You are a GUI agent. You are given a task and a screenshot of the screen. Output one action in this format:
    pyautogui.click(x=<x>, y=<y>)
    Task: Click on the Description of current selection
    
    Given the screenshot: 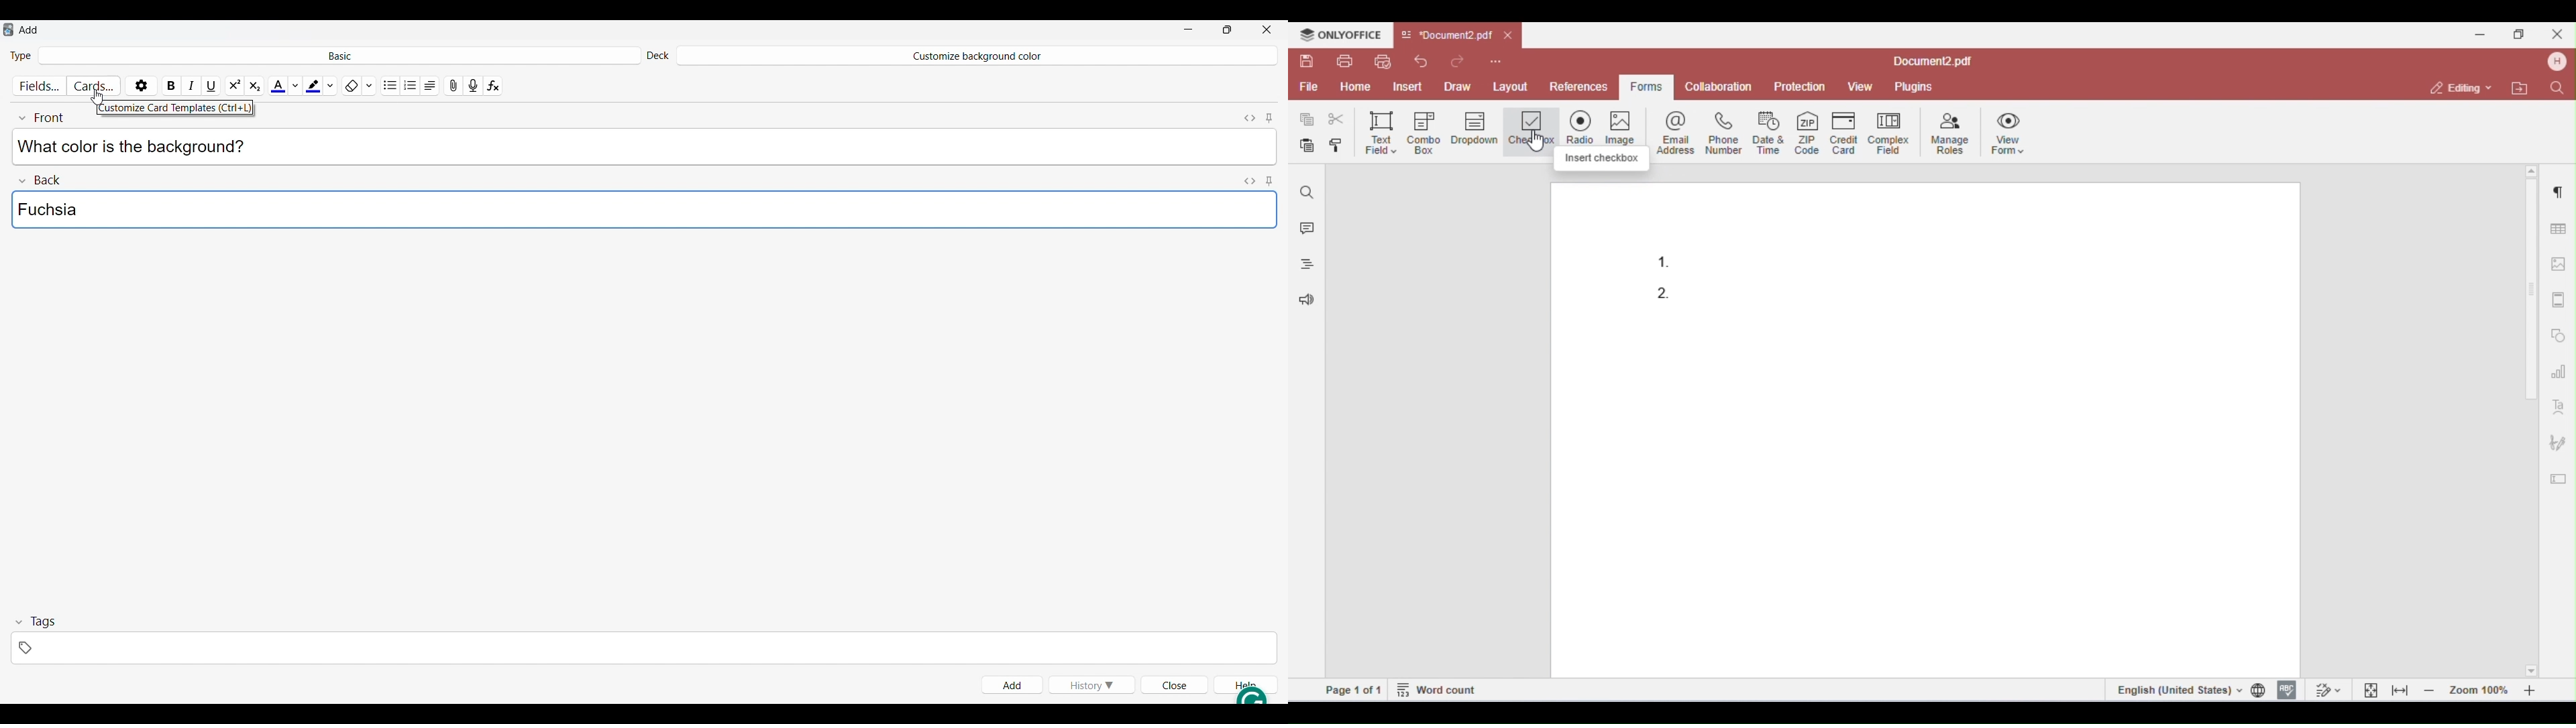 What is the action you would take?
    pyautogui.click(x=175, y=110)
    